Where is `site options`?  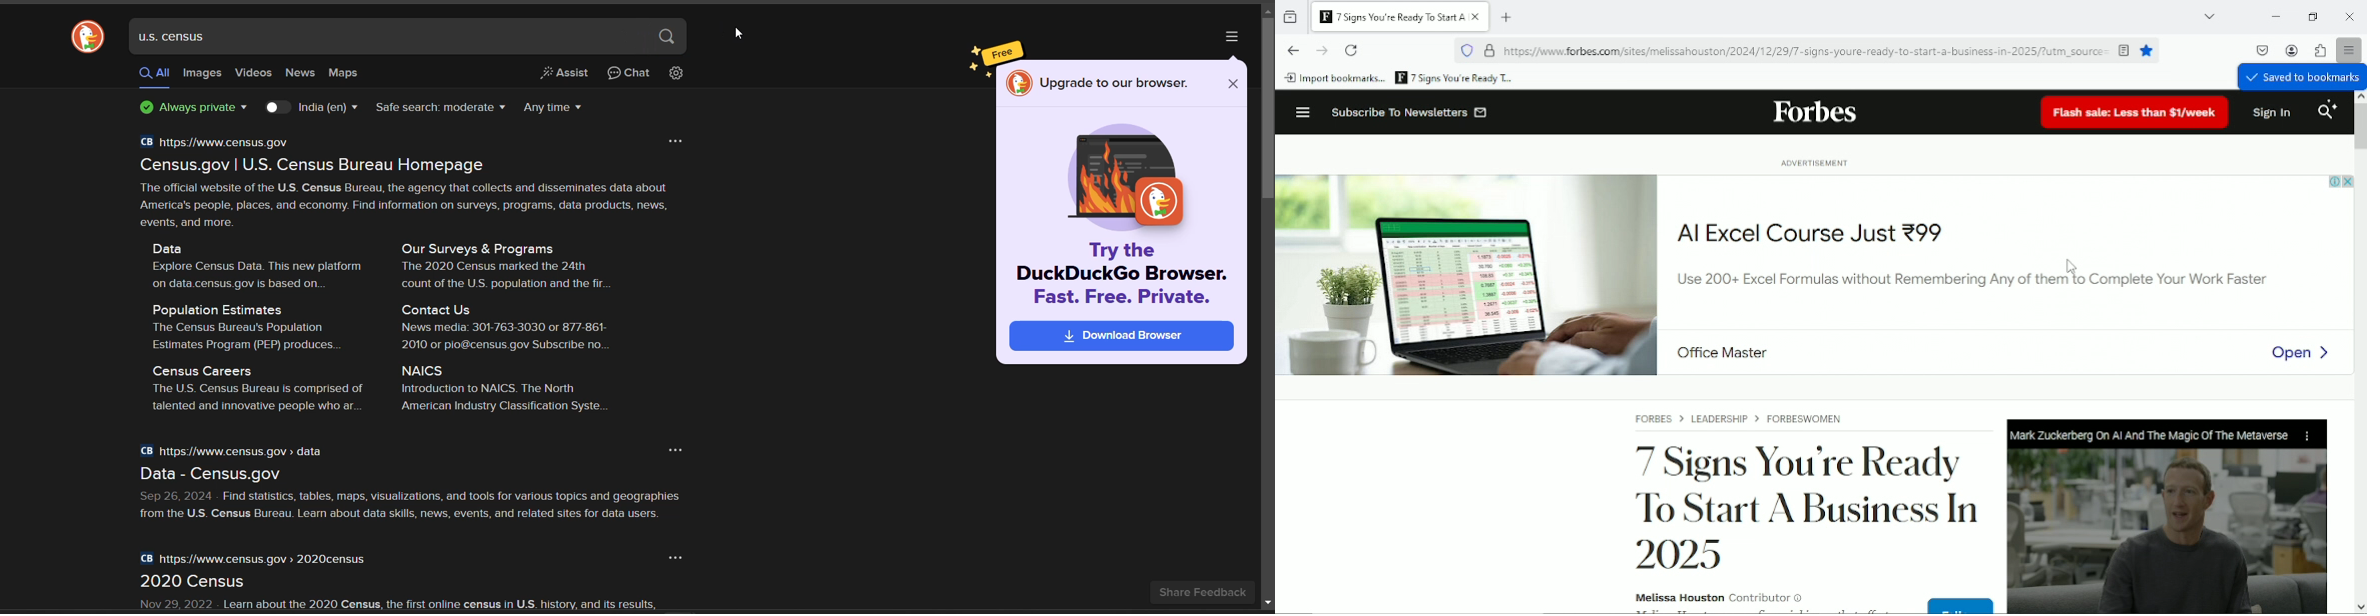 site options is located at coordinates (682, 449).